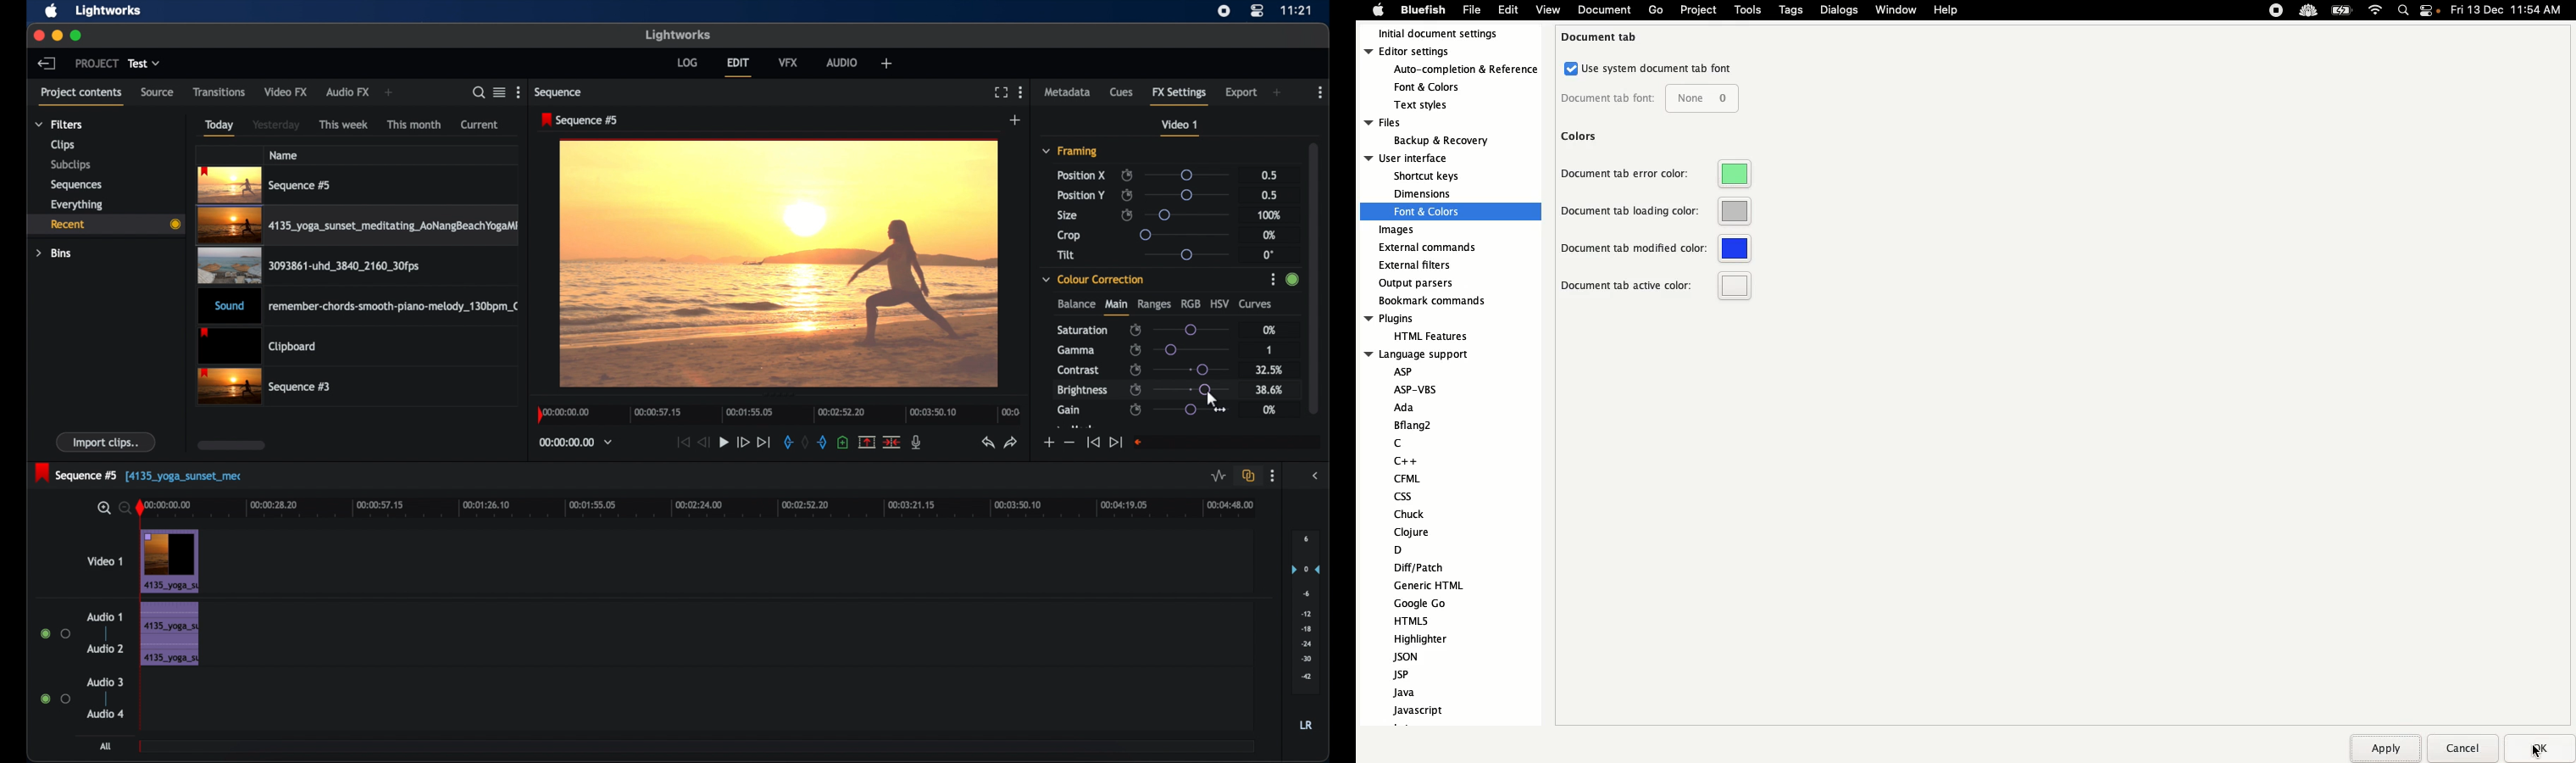 This screenshot has width=2576, height=784. I want to click on redo, so click(1012, 442).